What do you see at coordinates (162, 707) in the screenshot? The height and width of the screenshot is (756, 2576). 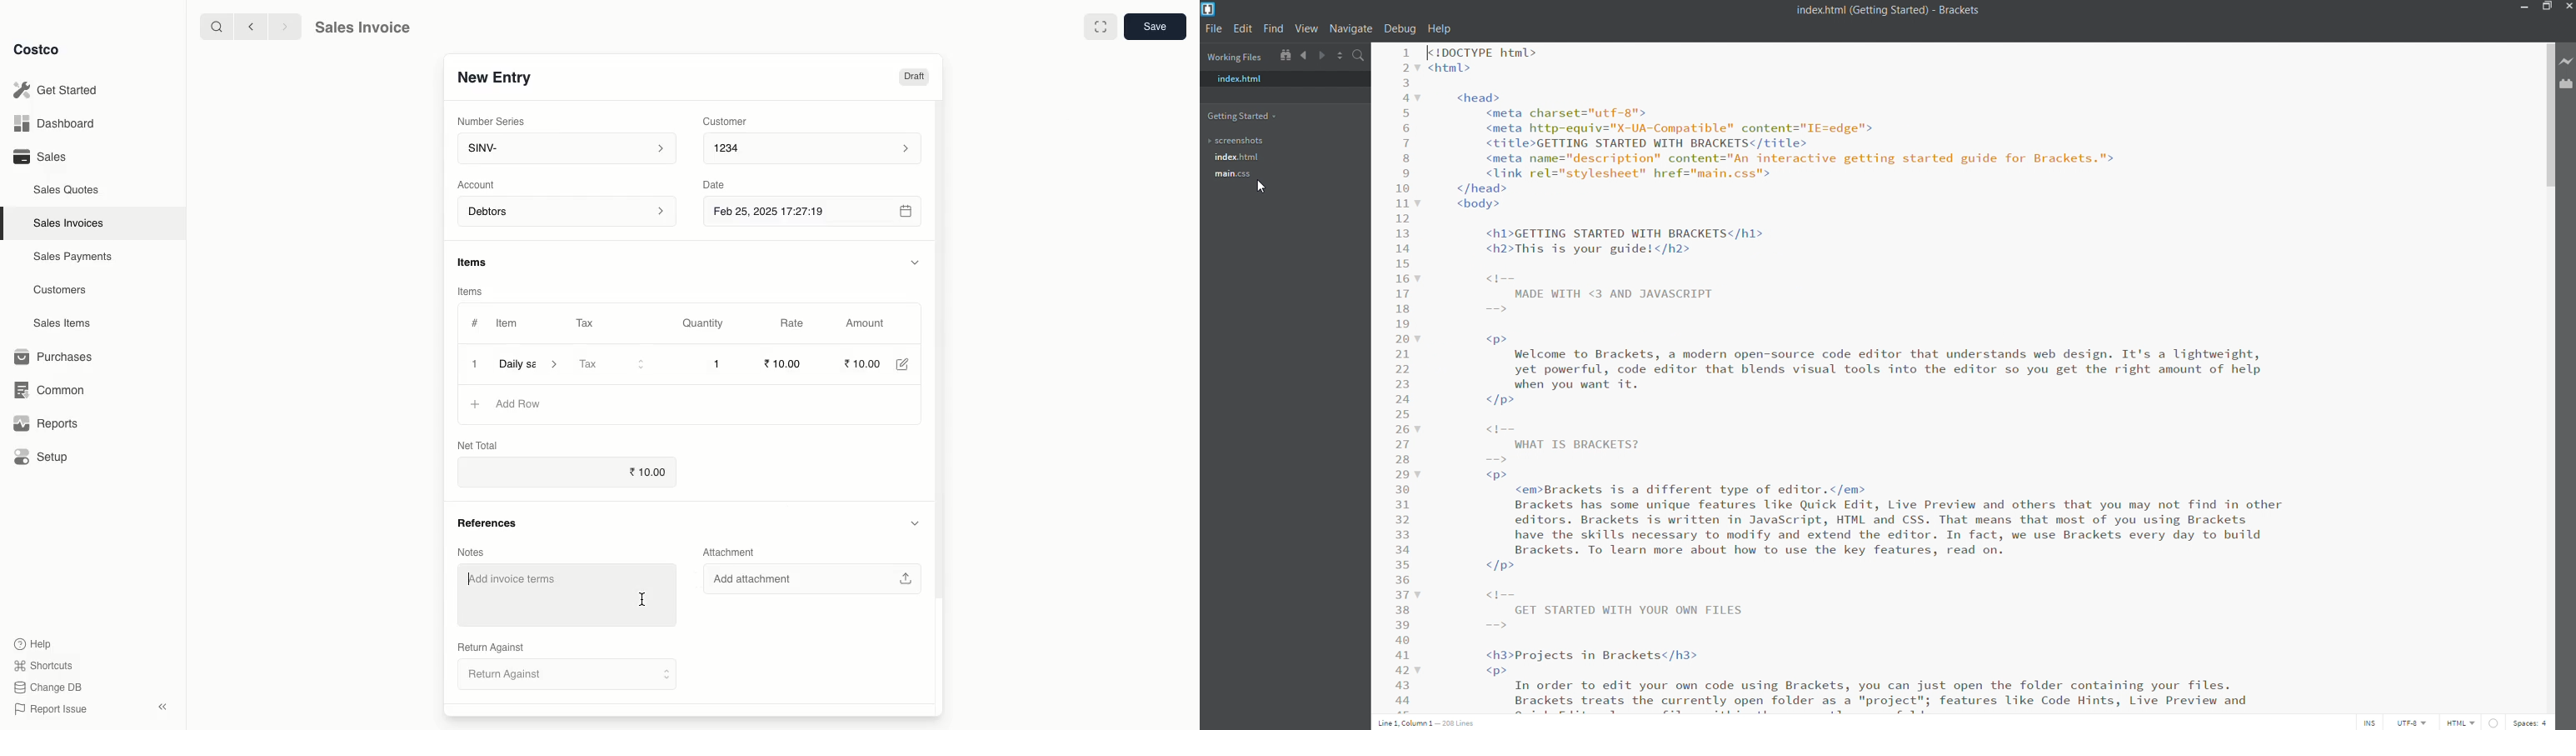 I see `Collapse` at bounding box center [162, 707].